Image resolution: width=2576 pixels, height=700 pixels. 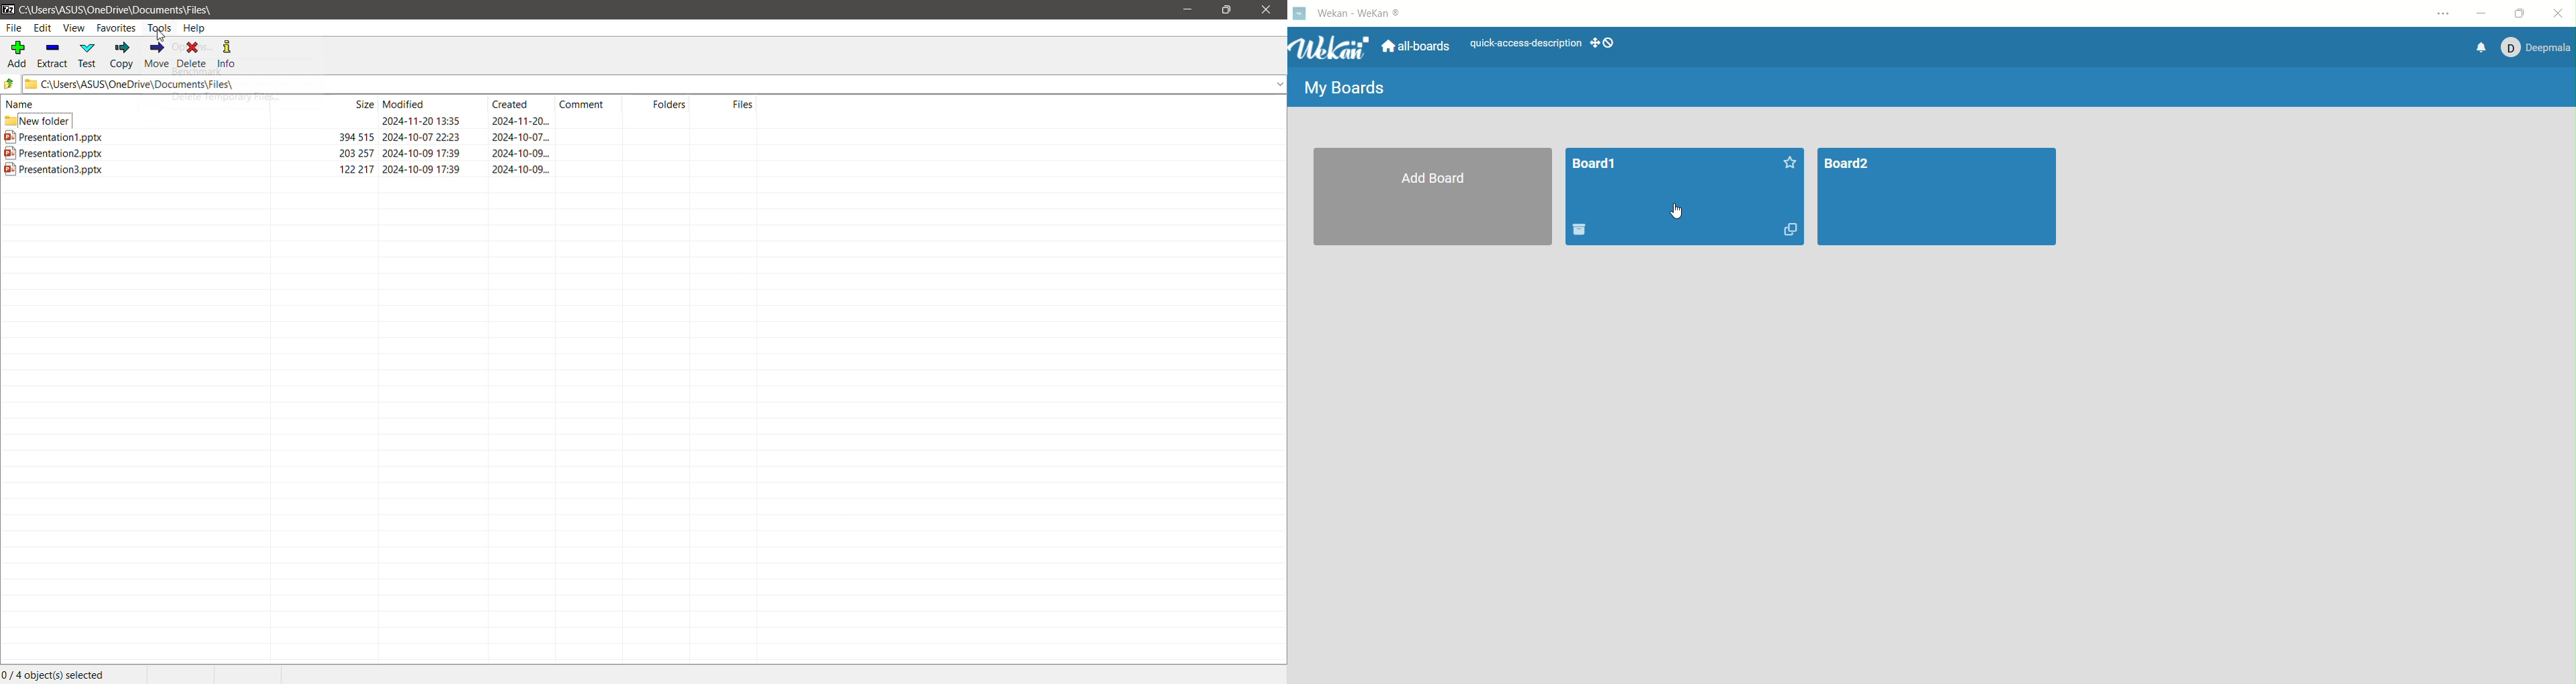 I want to click on Close, so click(x=1265, y=10).